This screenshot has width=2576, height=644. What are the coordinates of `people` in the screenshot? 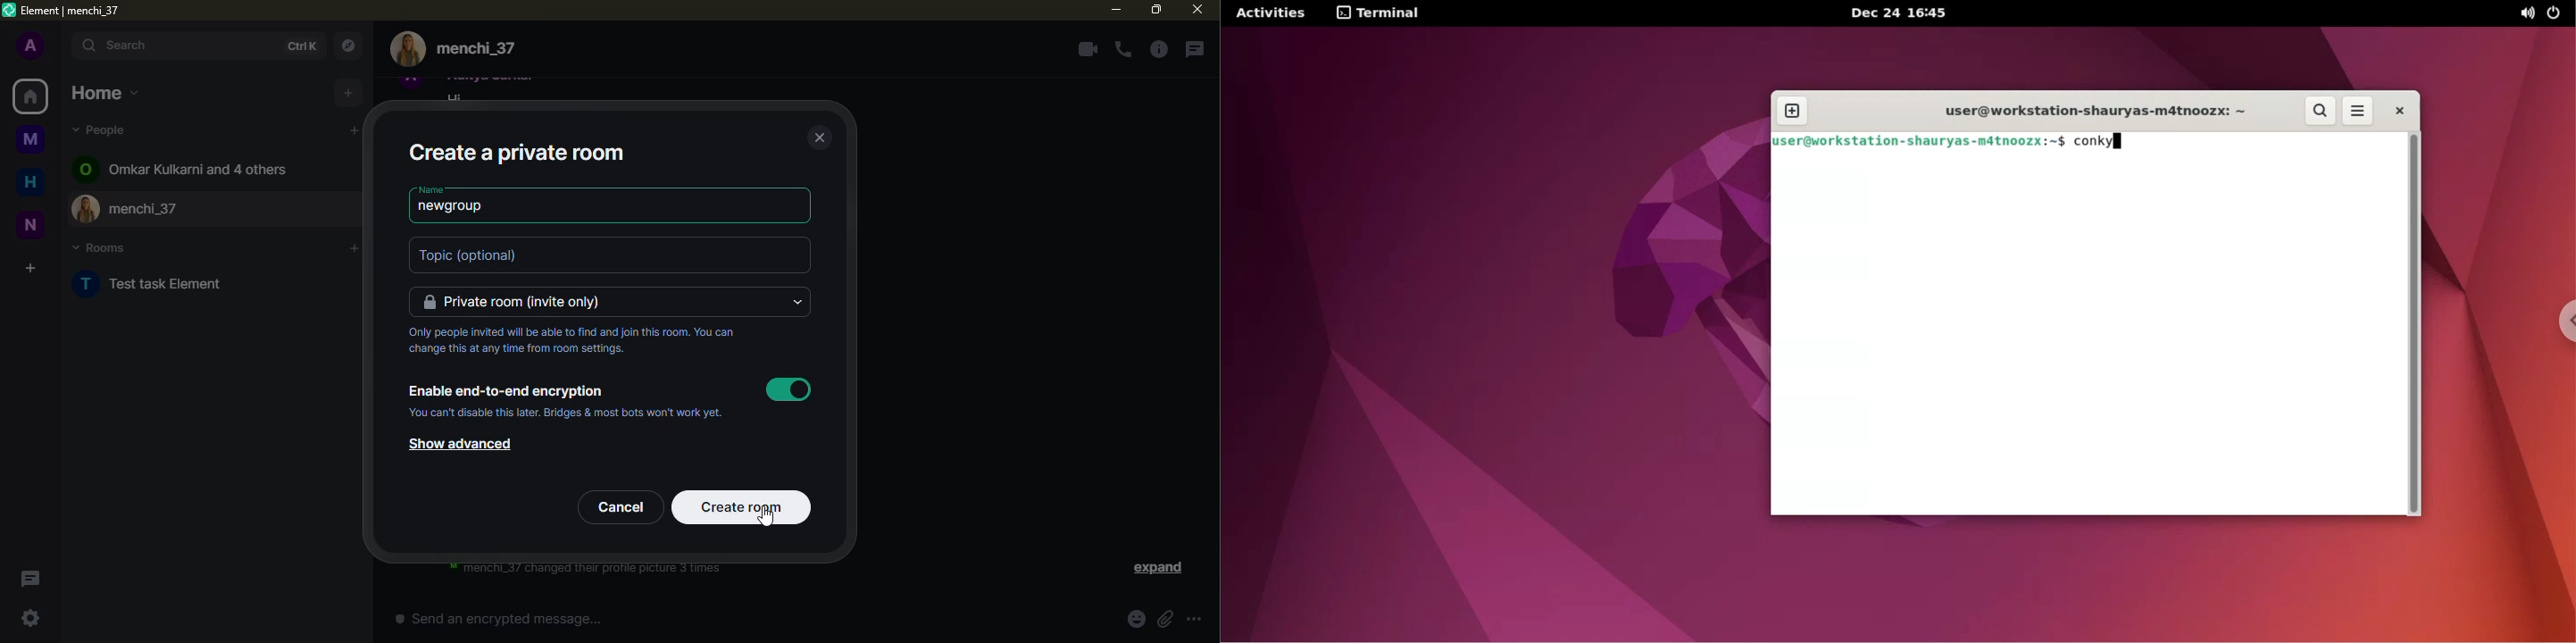 It's located at (102, 129).